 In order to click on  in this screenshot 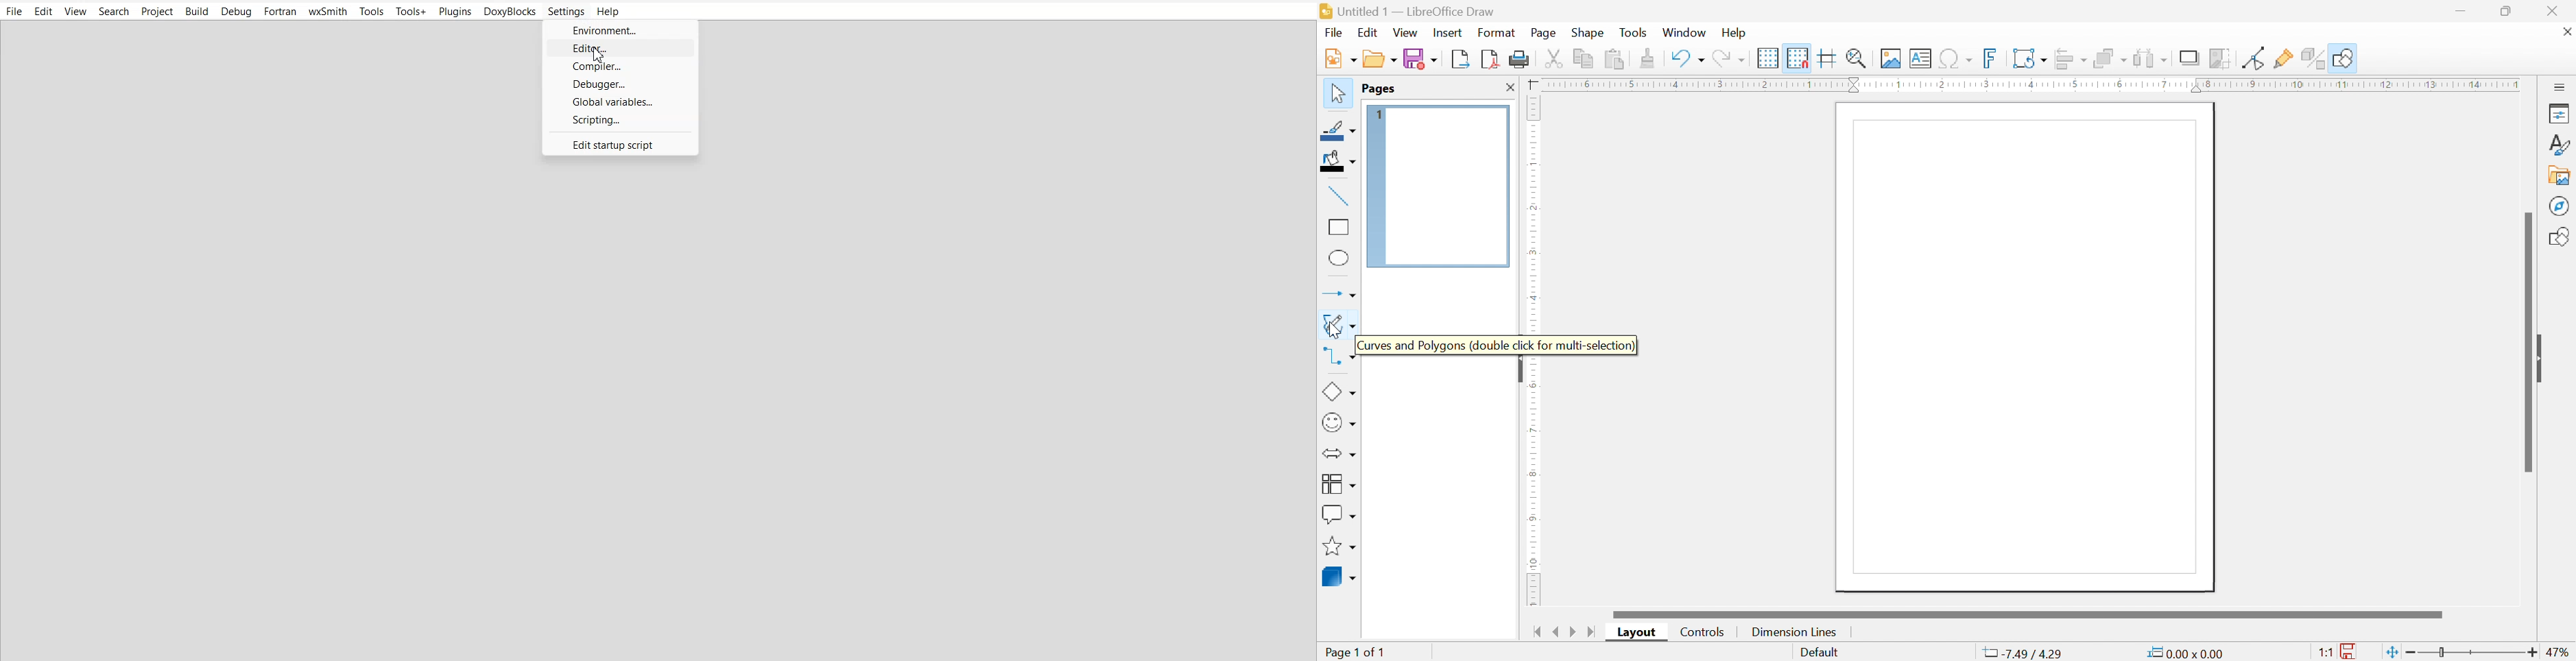, I will do `click(1335, 33)`.